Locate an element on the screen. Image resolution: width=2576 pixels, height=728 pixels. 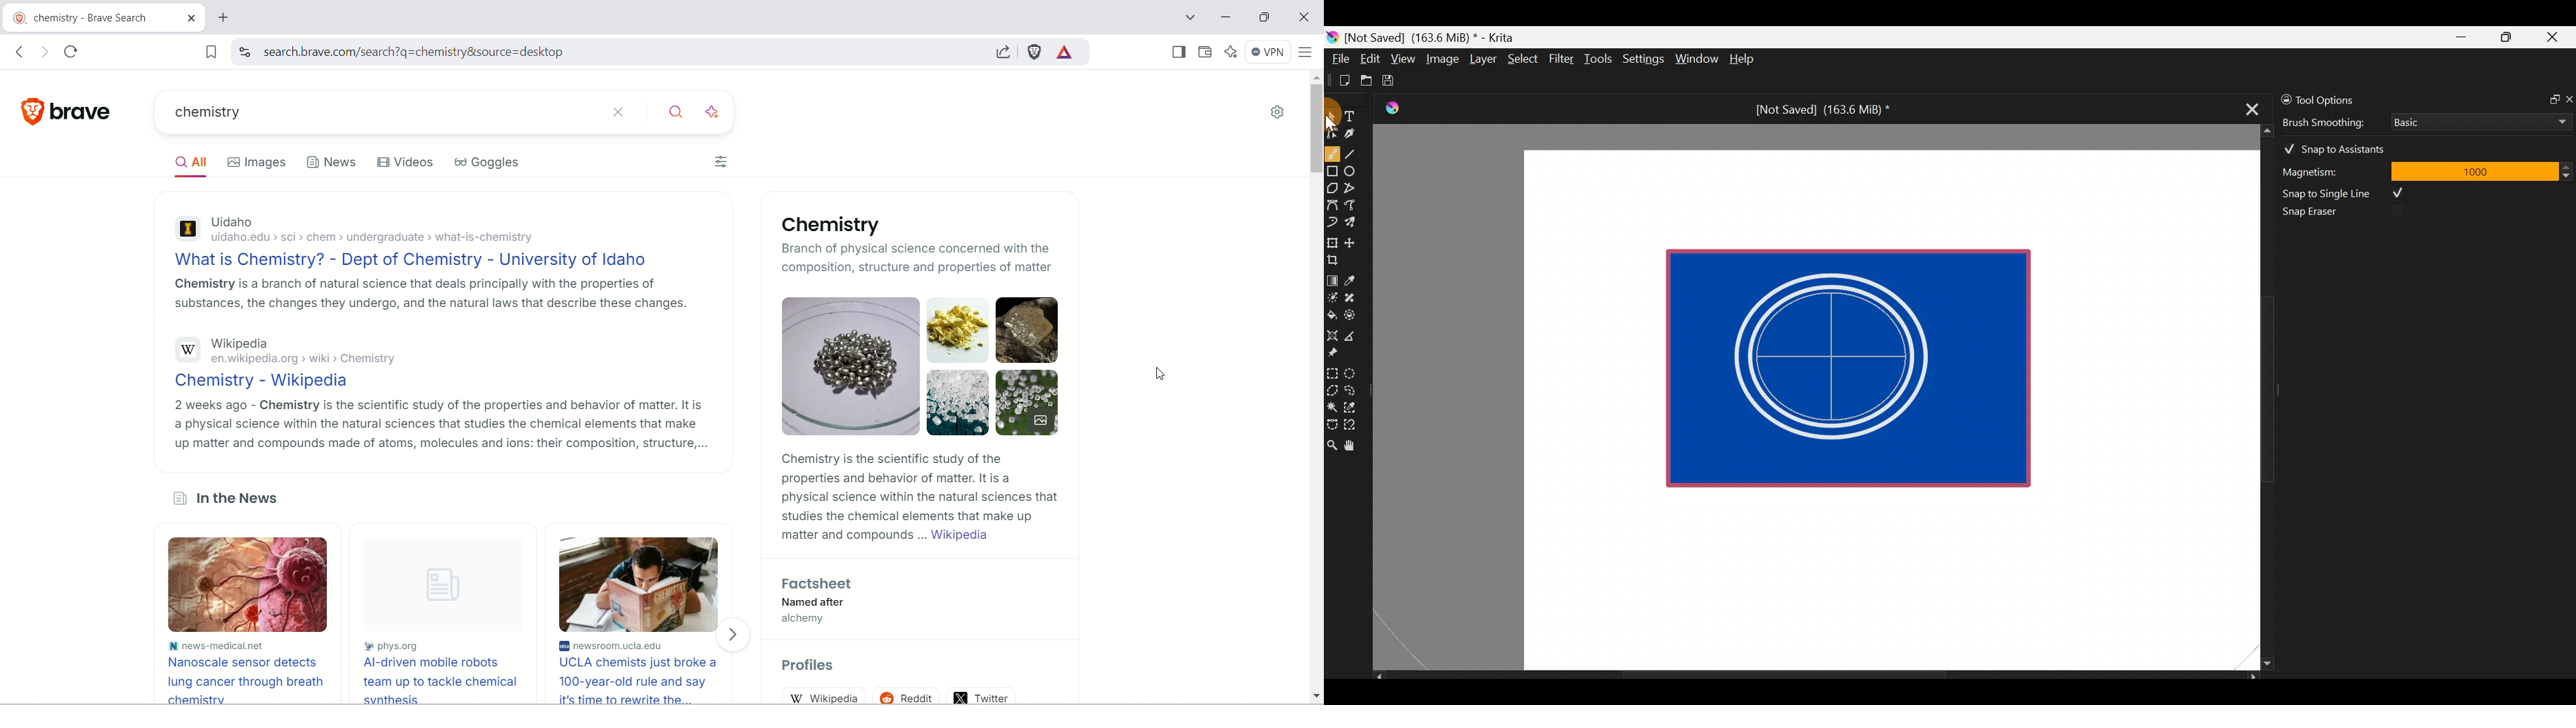
Colourise mask tool is located at coordinates (1332, 296).